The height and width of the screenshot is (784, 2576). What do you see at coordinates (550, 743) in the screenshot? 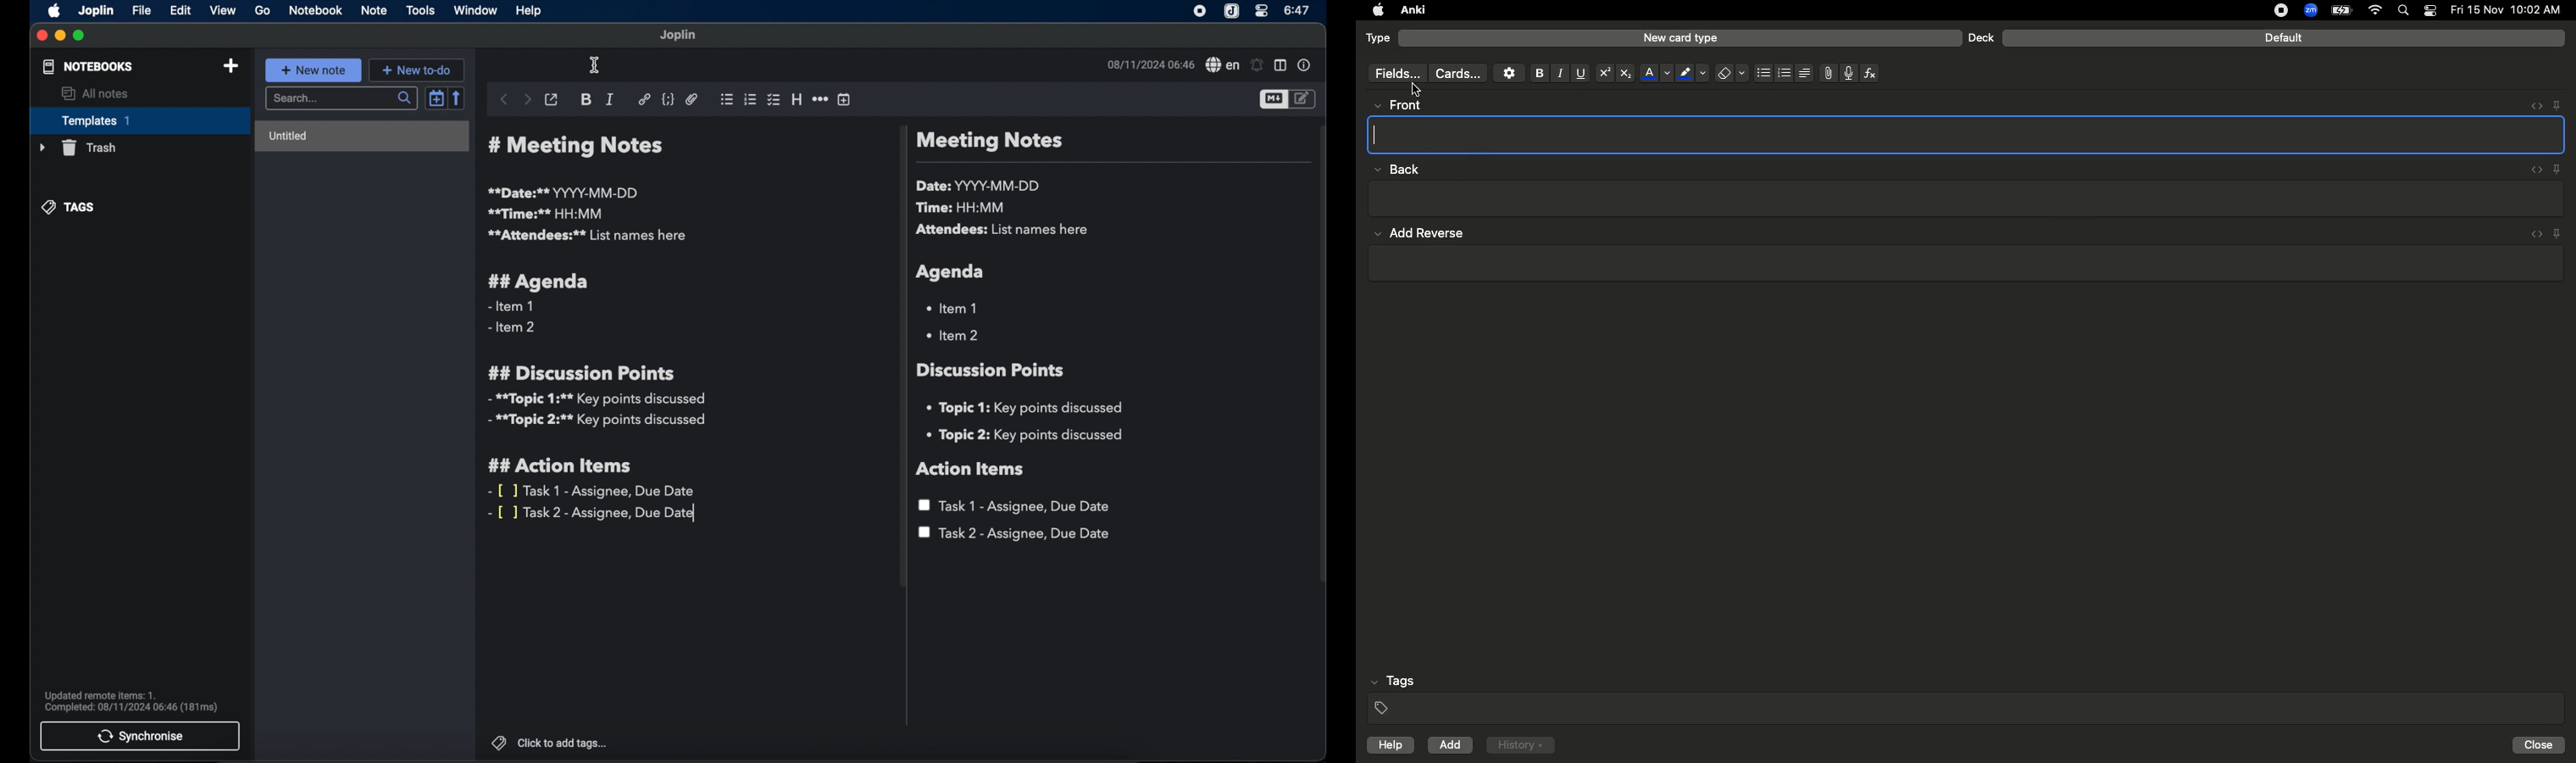
I see `click to add tags` at bounding box center [550, 743].